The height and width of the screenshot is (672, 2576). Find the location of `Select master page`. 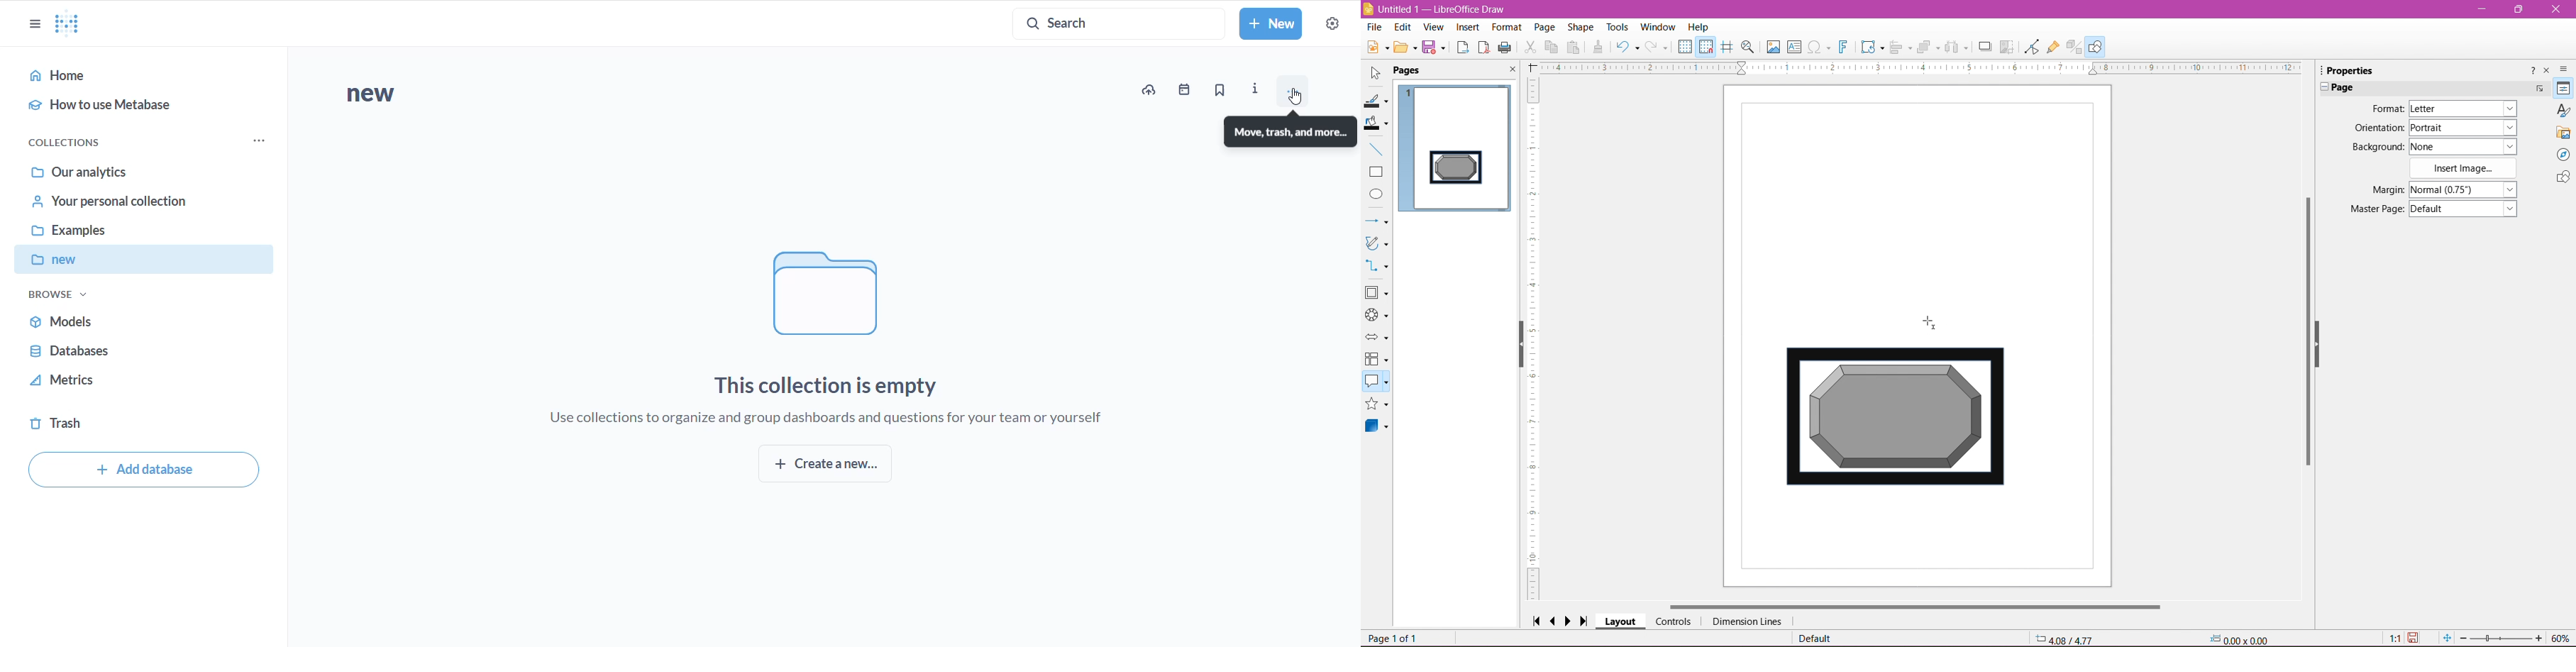

Select master page is located at coordinates (2466, 209).